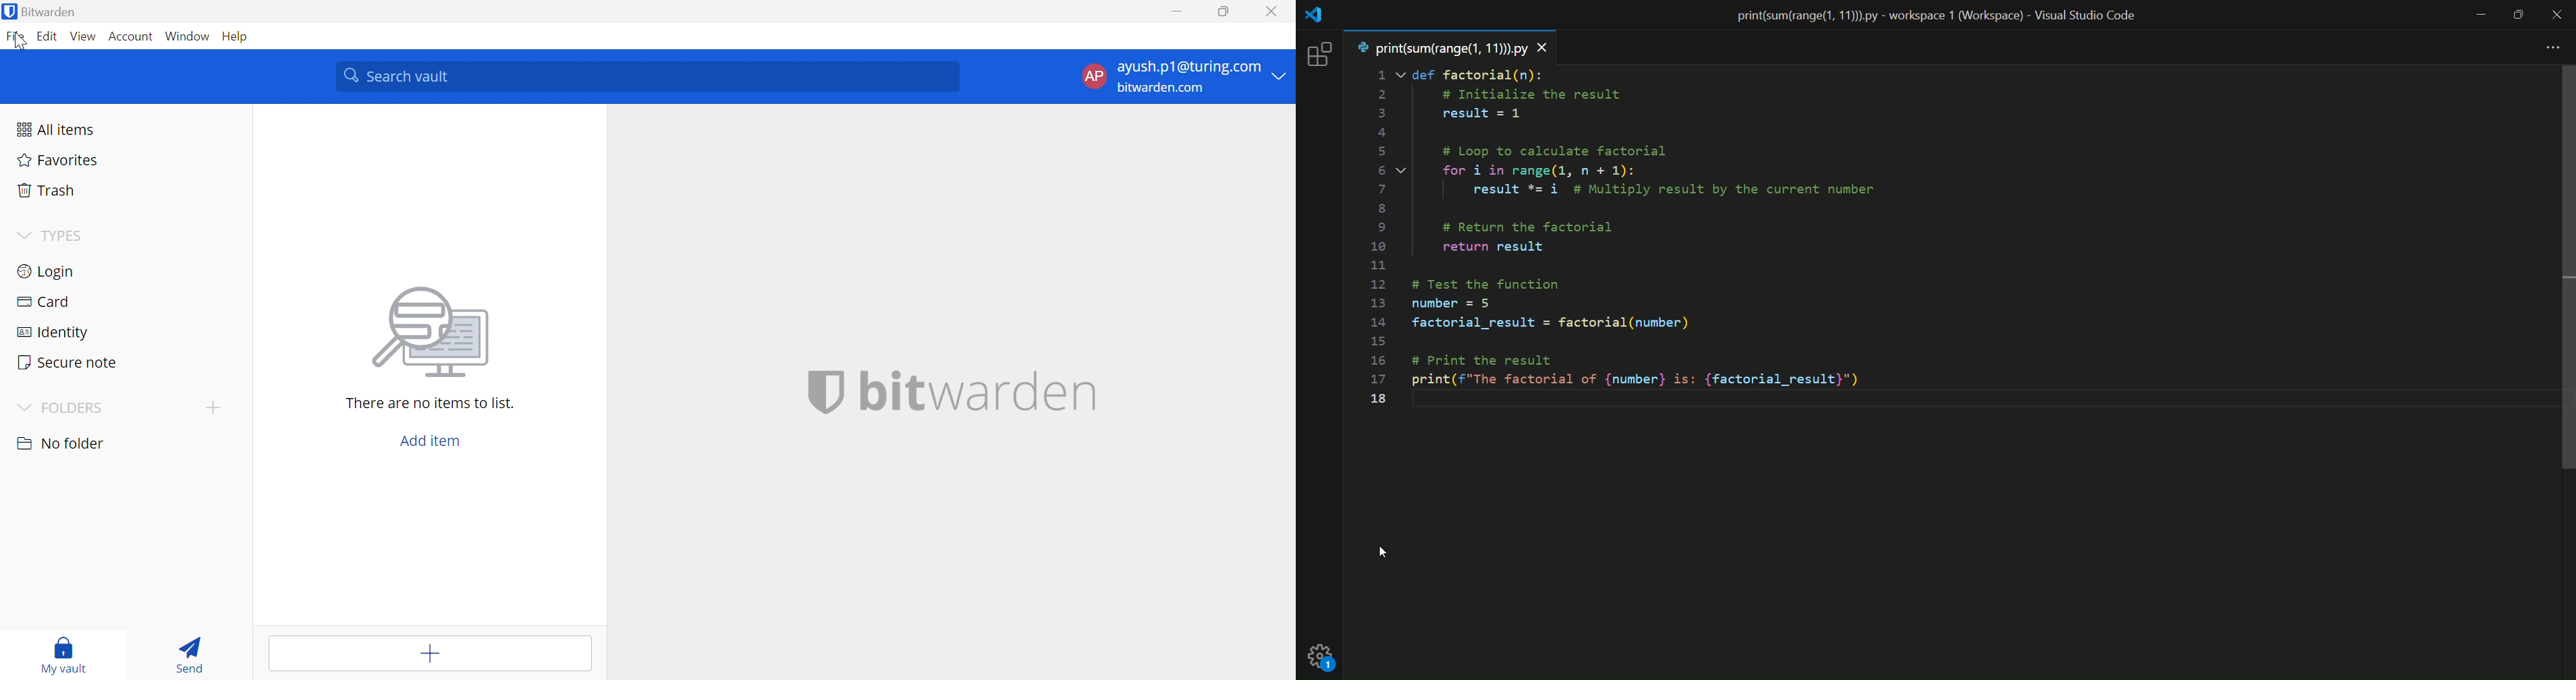  Describe the element at coordinates (76, 408) in the screenshot. I see `FOLDERS` at that location.